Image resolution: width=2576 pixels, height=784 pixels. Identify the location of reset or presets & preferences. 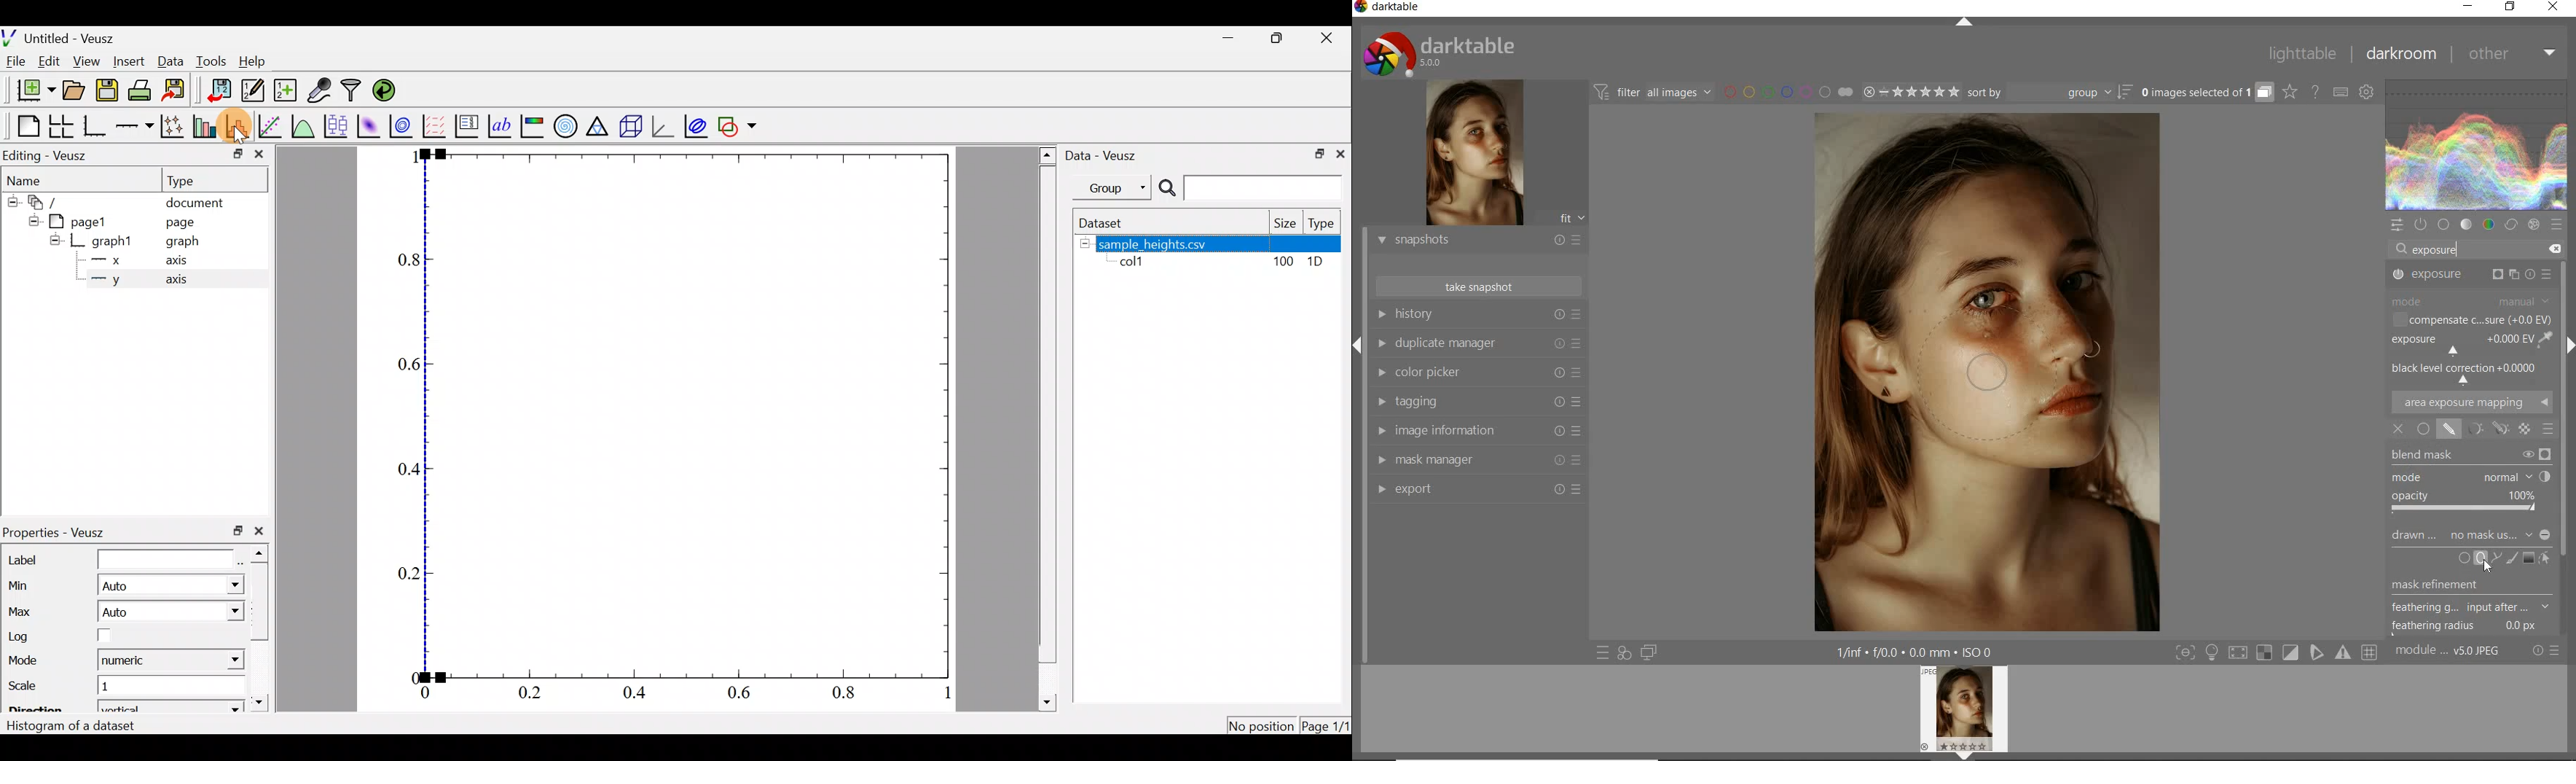
(2546, 652).